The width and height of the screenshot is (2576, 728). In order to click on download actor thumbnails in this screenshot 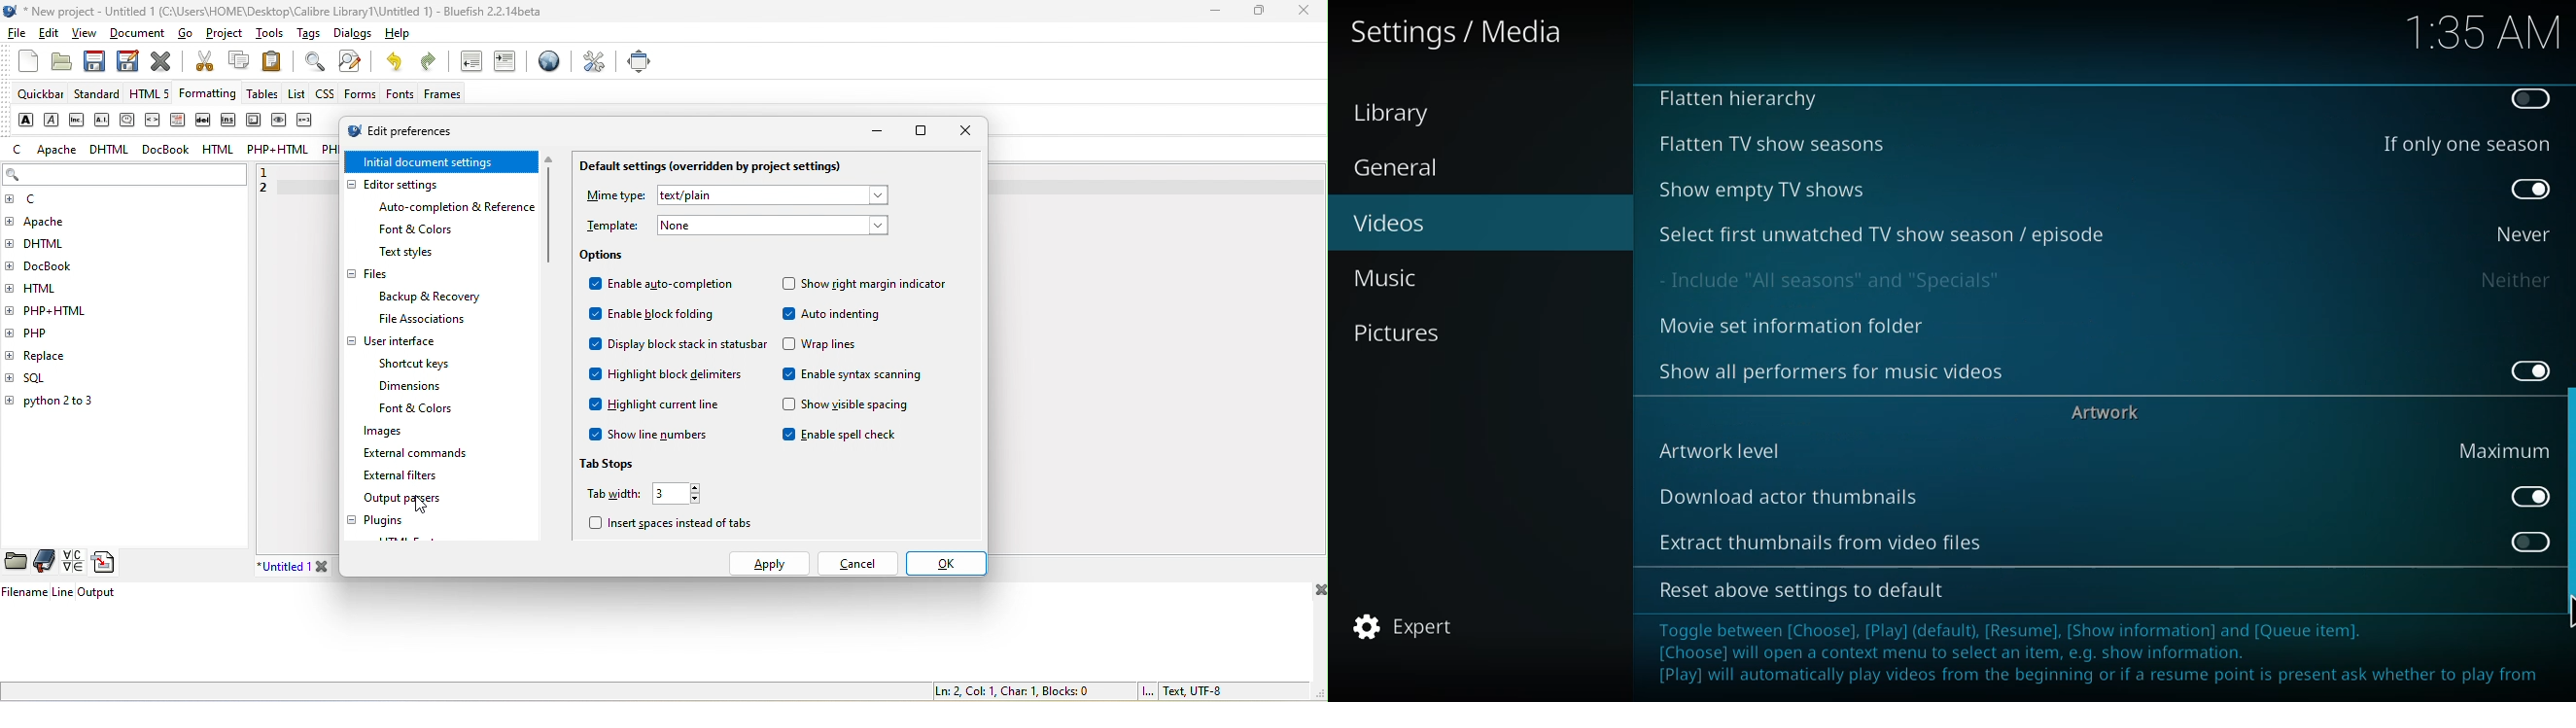, I will do `click(1791, 495)`.